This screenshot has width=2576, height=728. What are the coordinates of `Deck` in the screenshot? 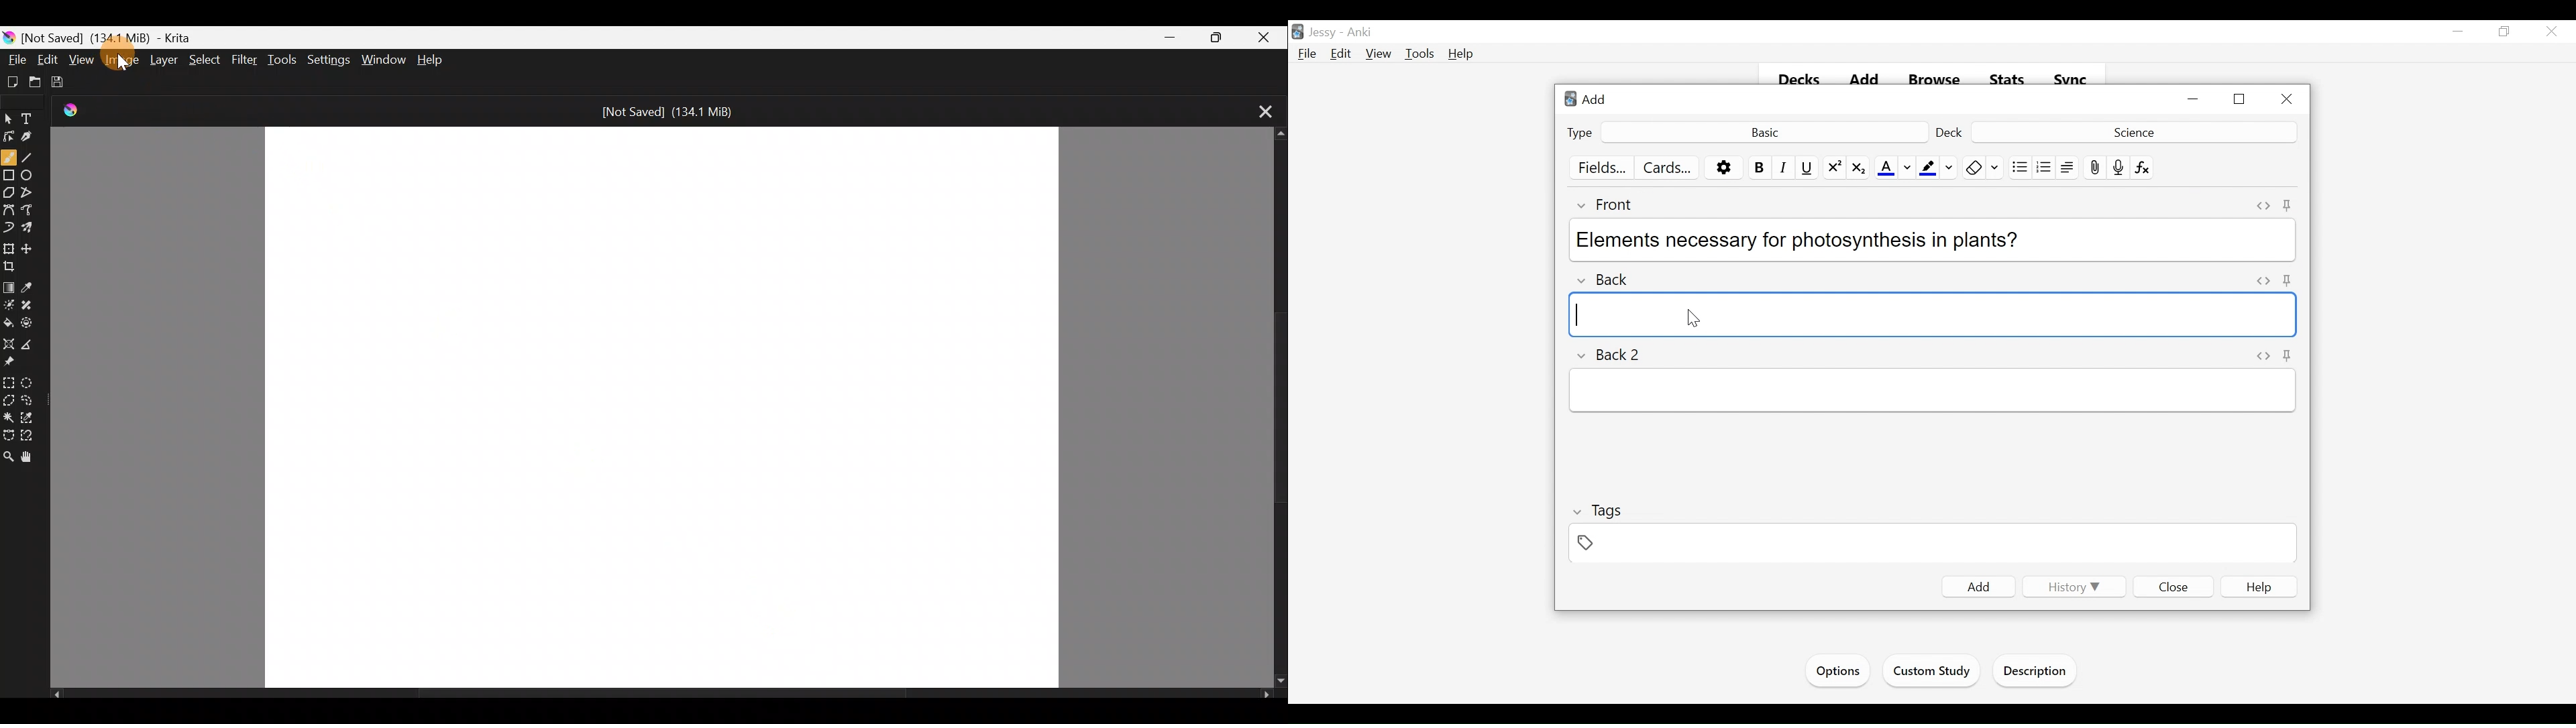 It's located at (1951, 132).